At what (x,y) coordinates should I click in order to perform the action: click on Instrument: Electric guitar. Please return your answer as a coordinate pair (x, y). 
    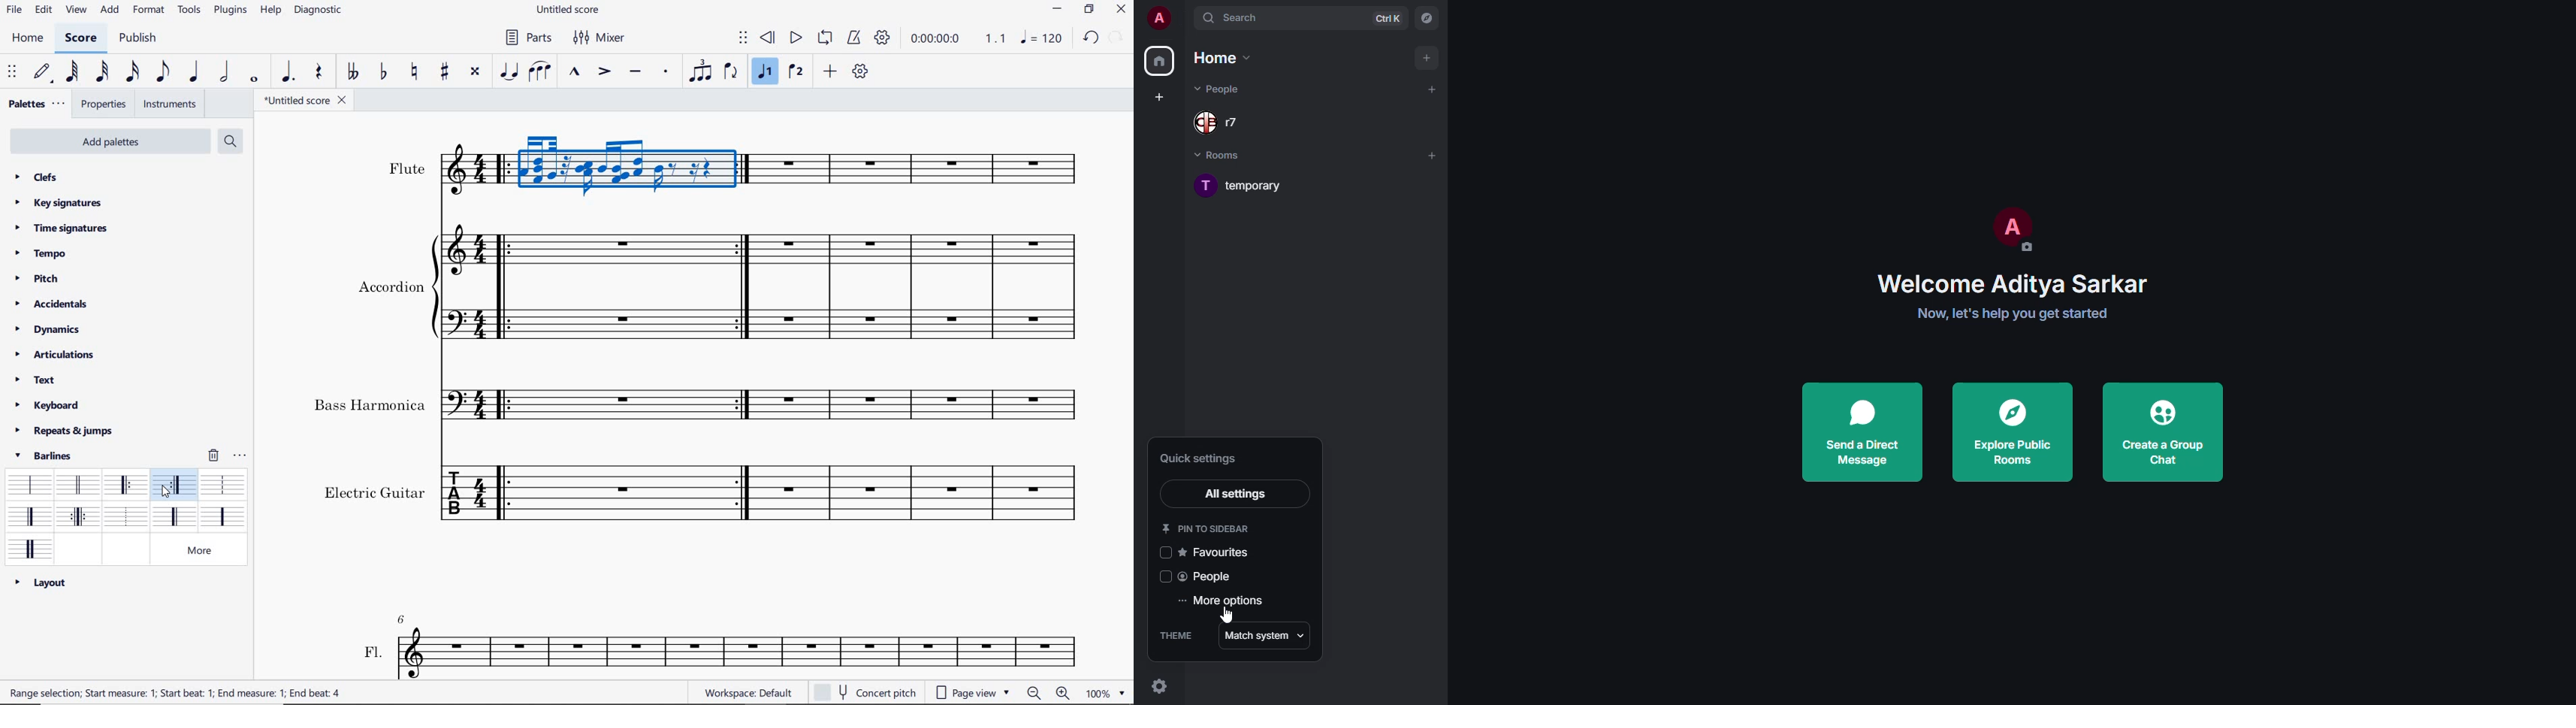
    Looking at the image, I should click on (620, 248).